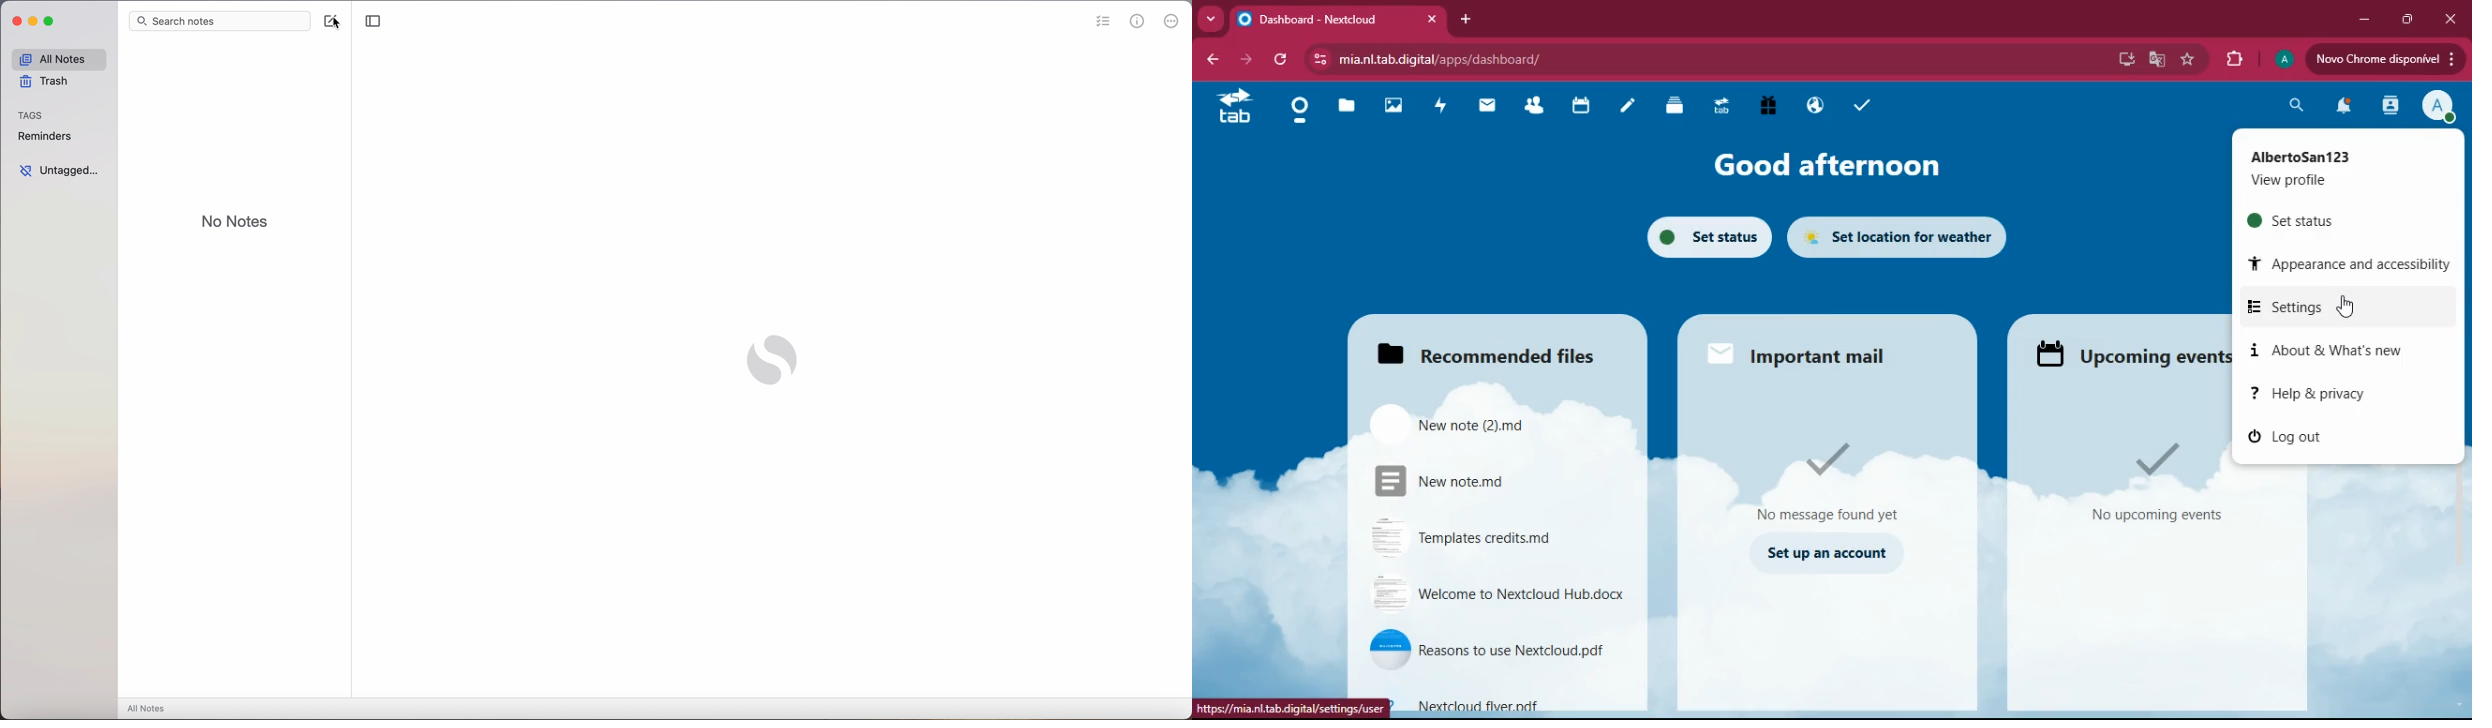  I want to click on refresh, so click(1282, 60).